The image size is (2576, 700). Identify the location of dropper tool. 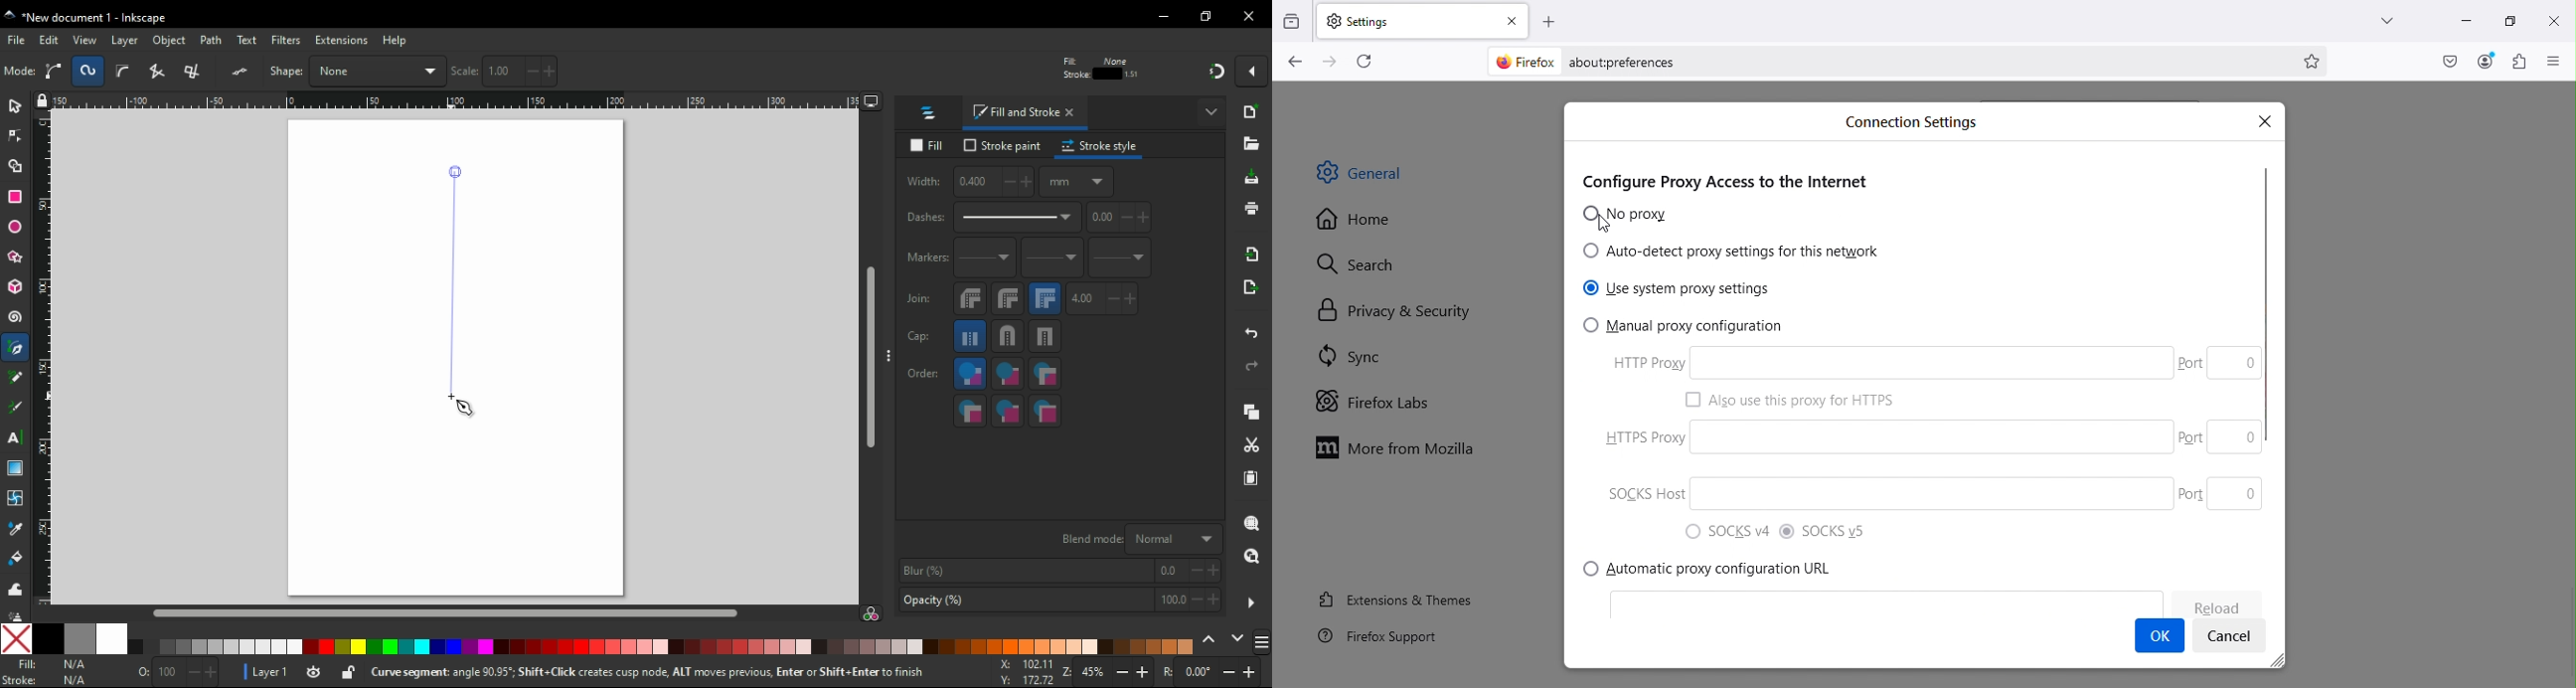
(17, 529).